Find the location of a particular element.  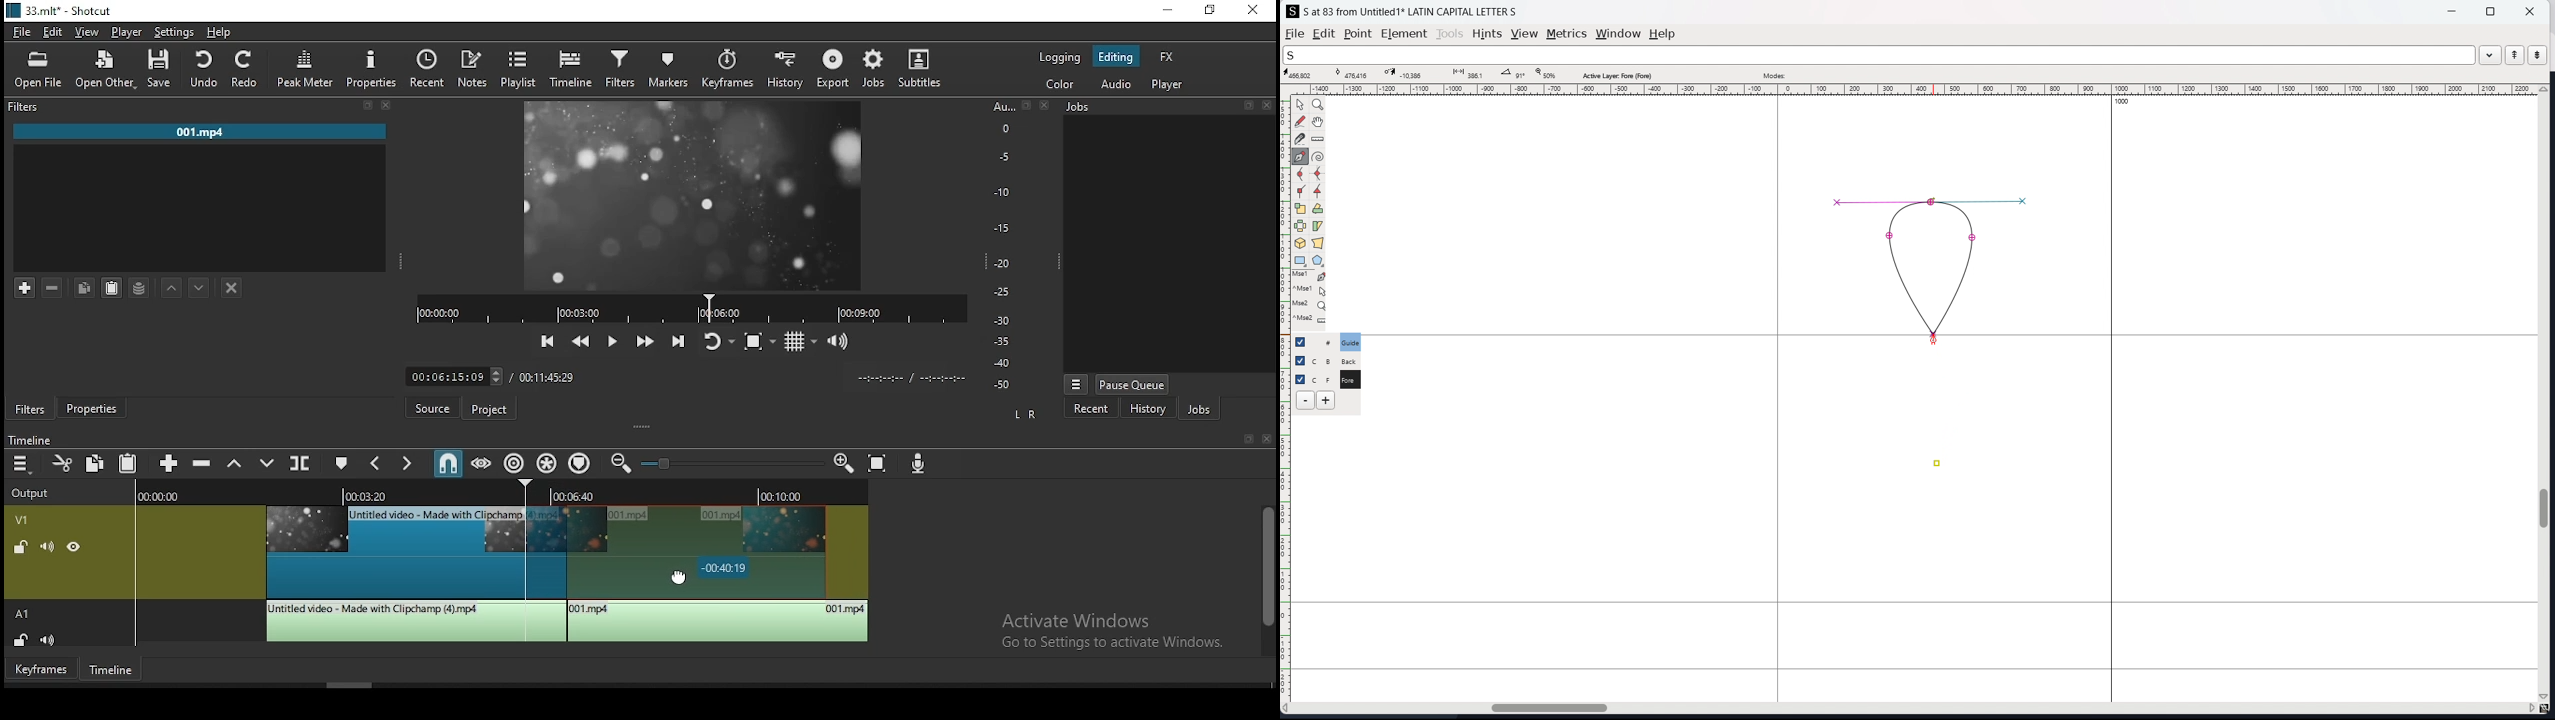

draw a freehand curve is located at coordinates (1300, 122).